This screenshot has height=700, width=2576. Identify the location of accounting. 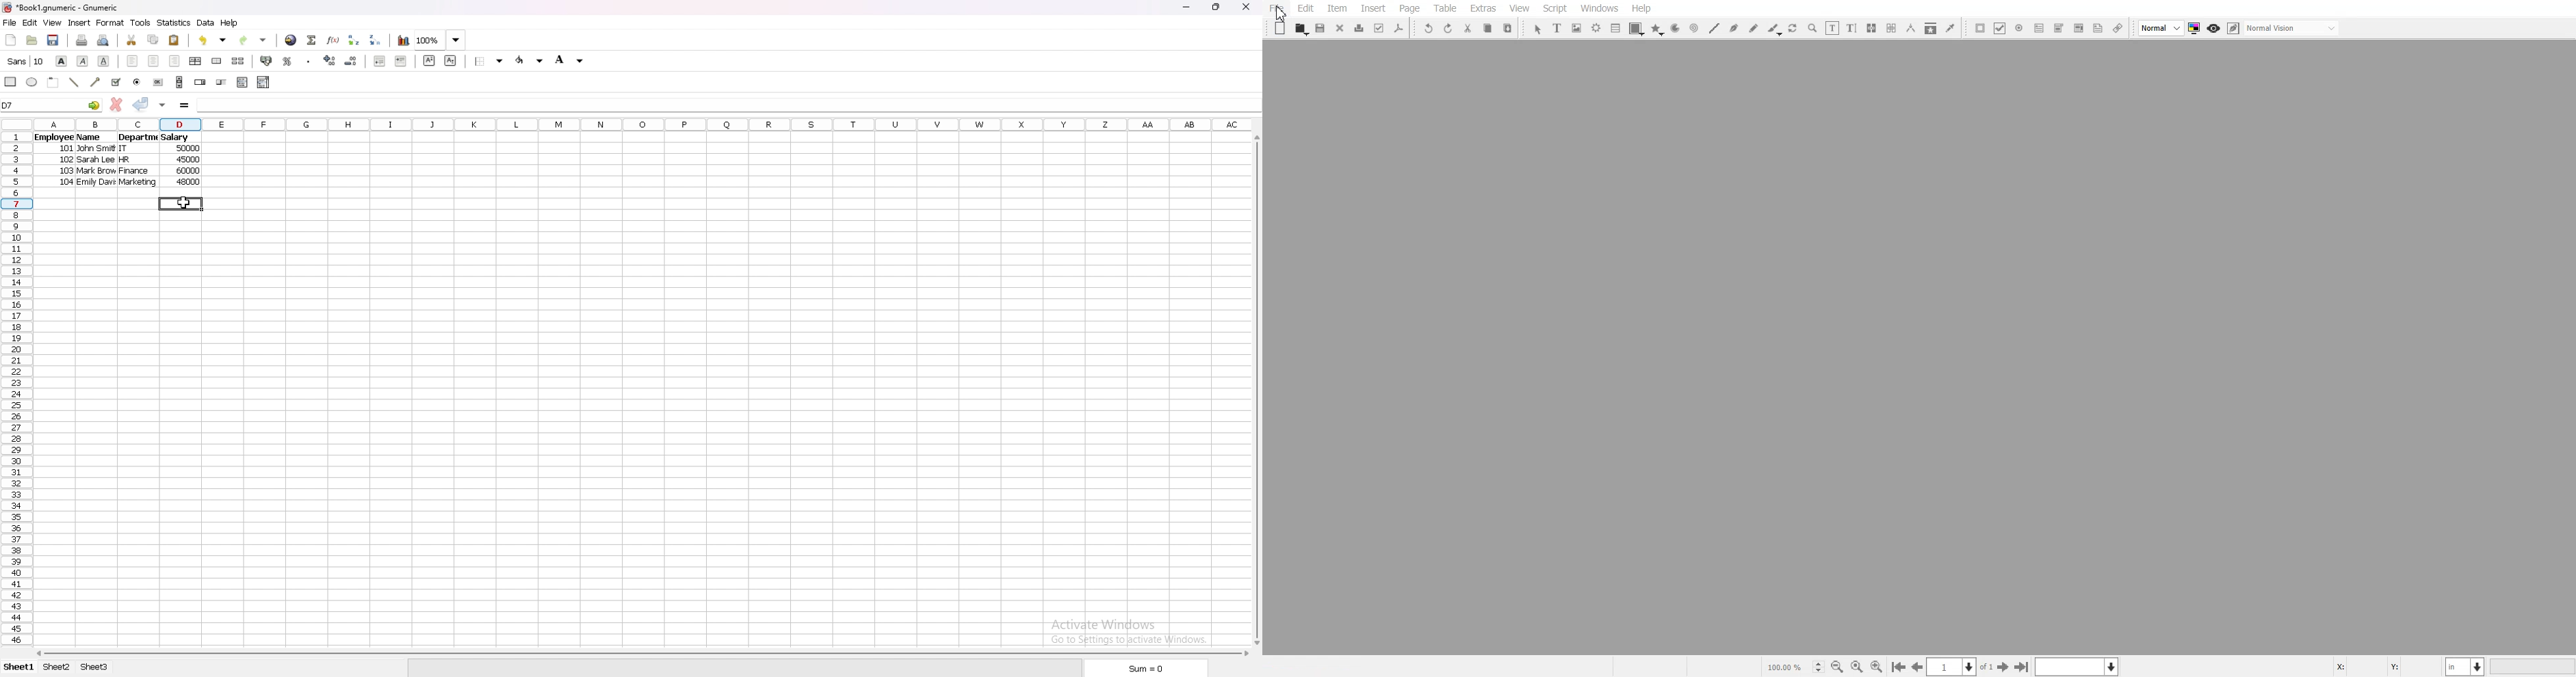
(267, 60).